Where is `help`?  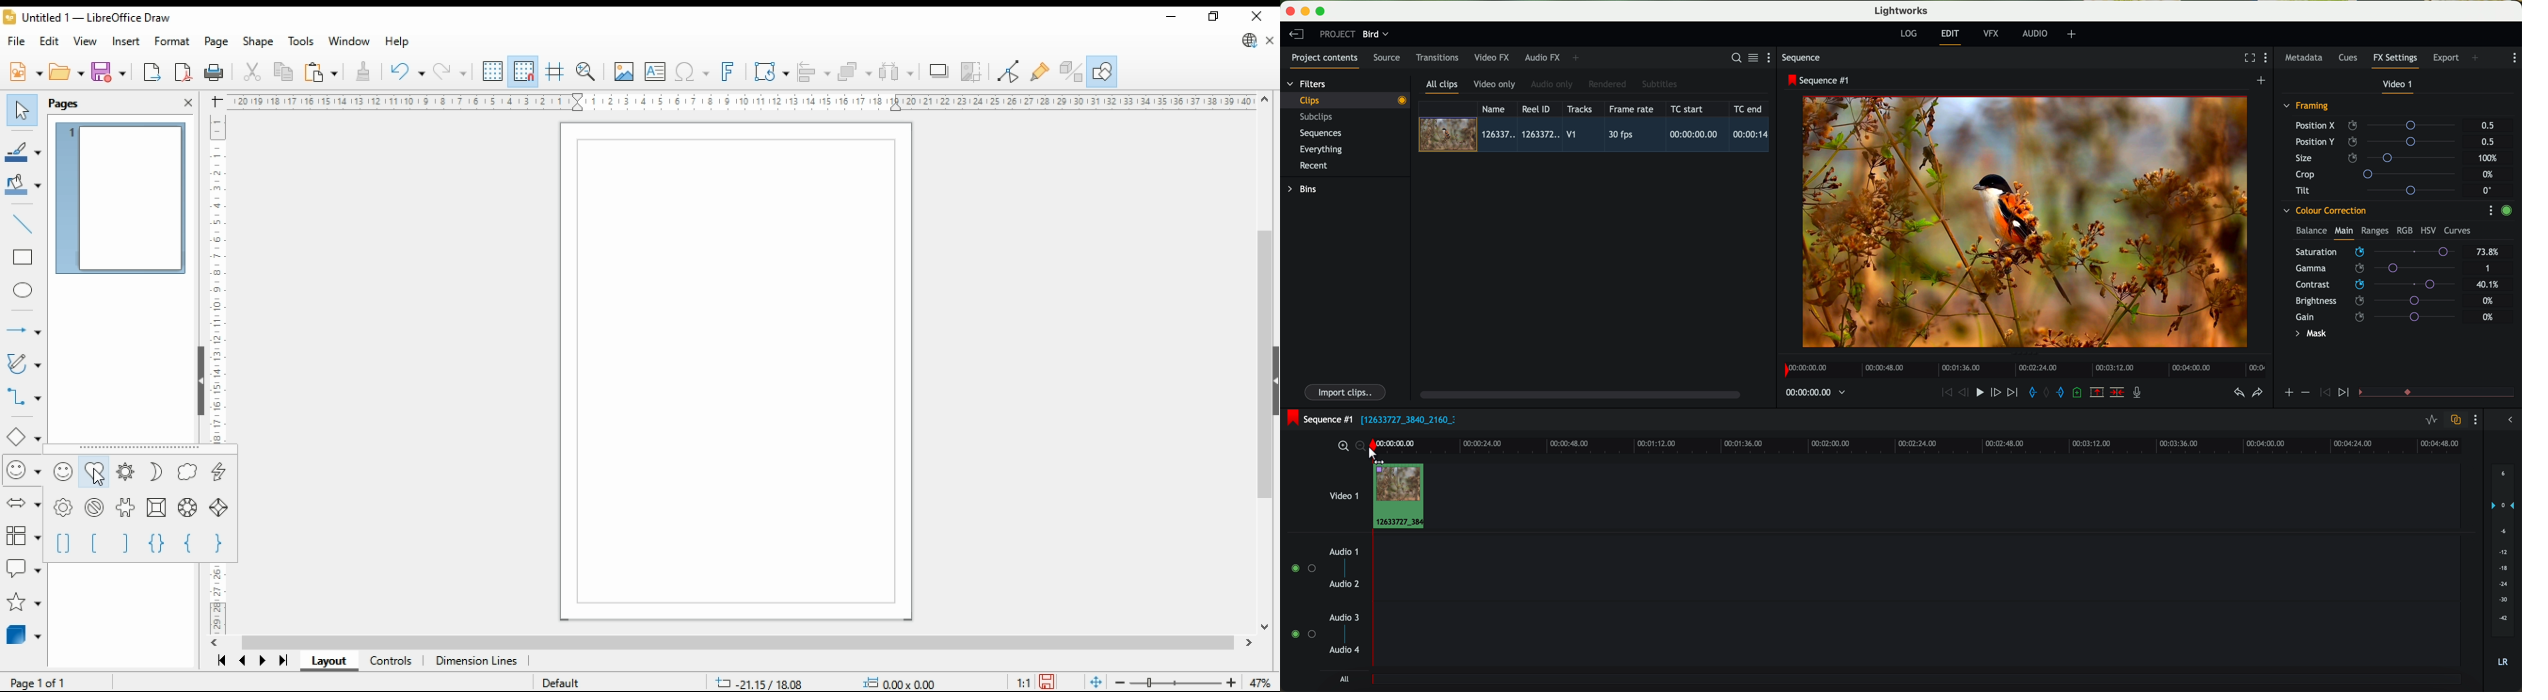
help is located at coordinates (398, 42).